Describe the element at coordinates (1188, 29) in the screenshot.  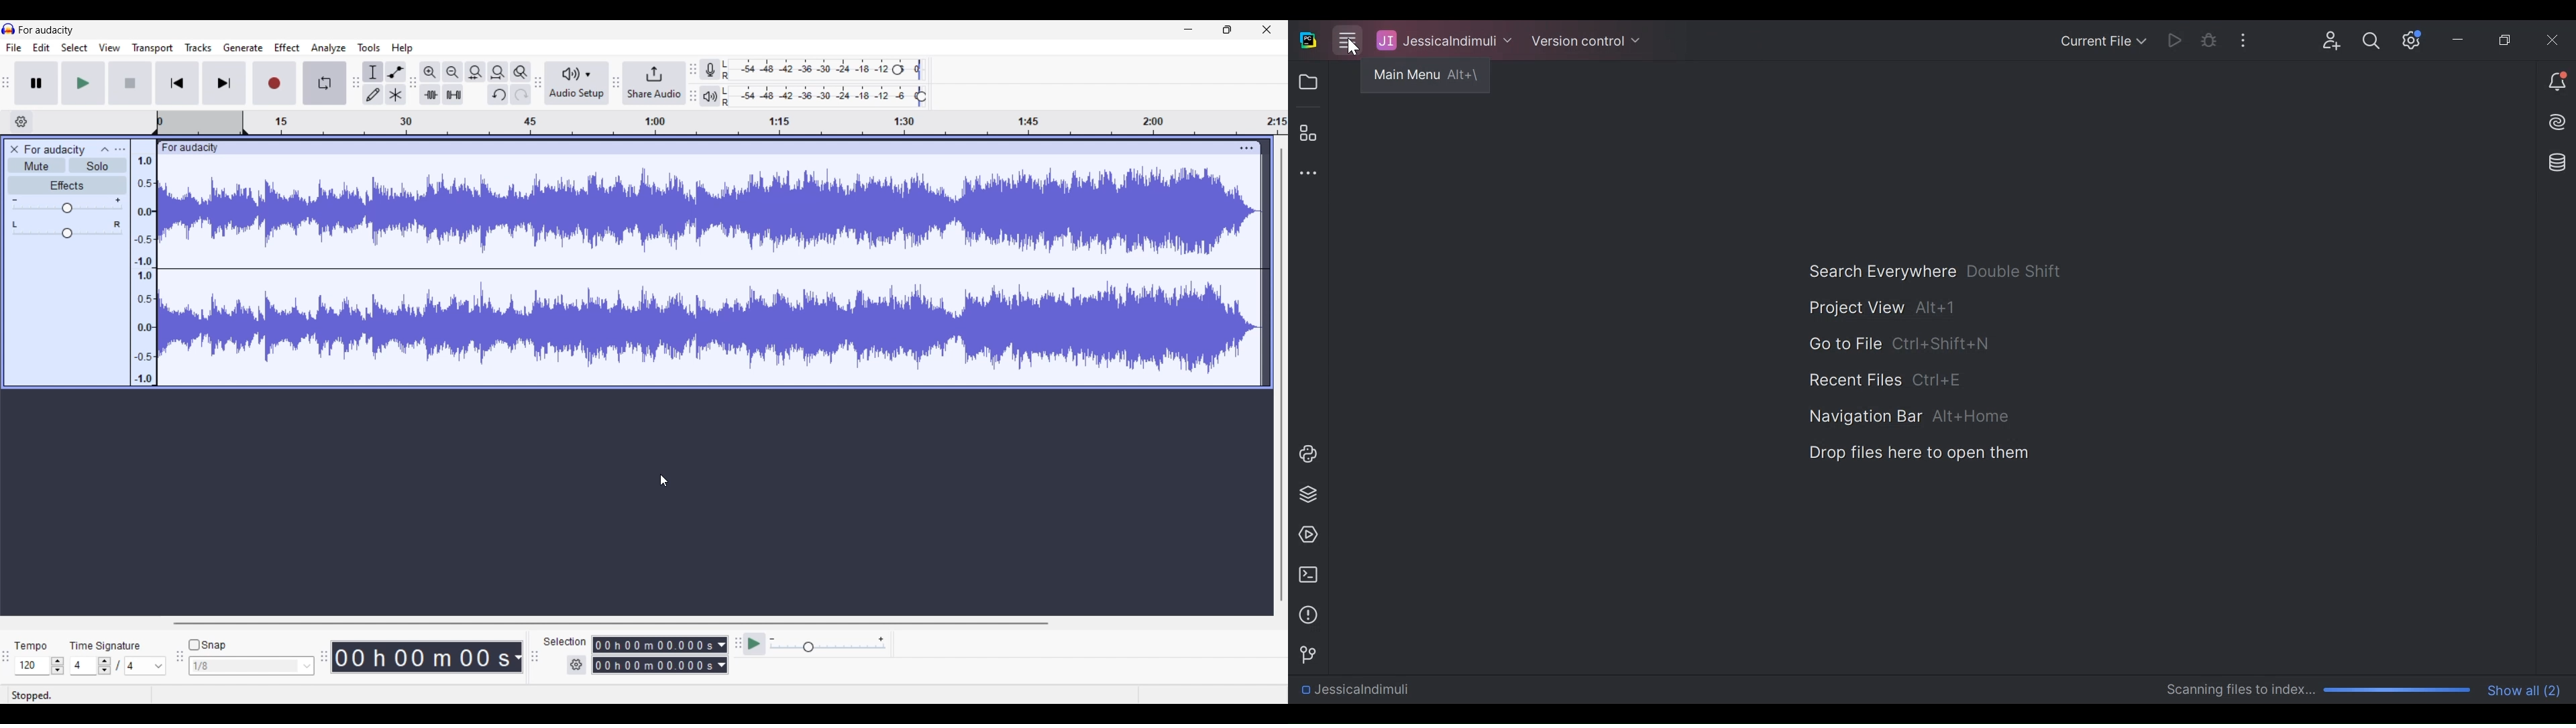
I see `Minimize` at that location.